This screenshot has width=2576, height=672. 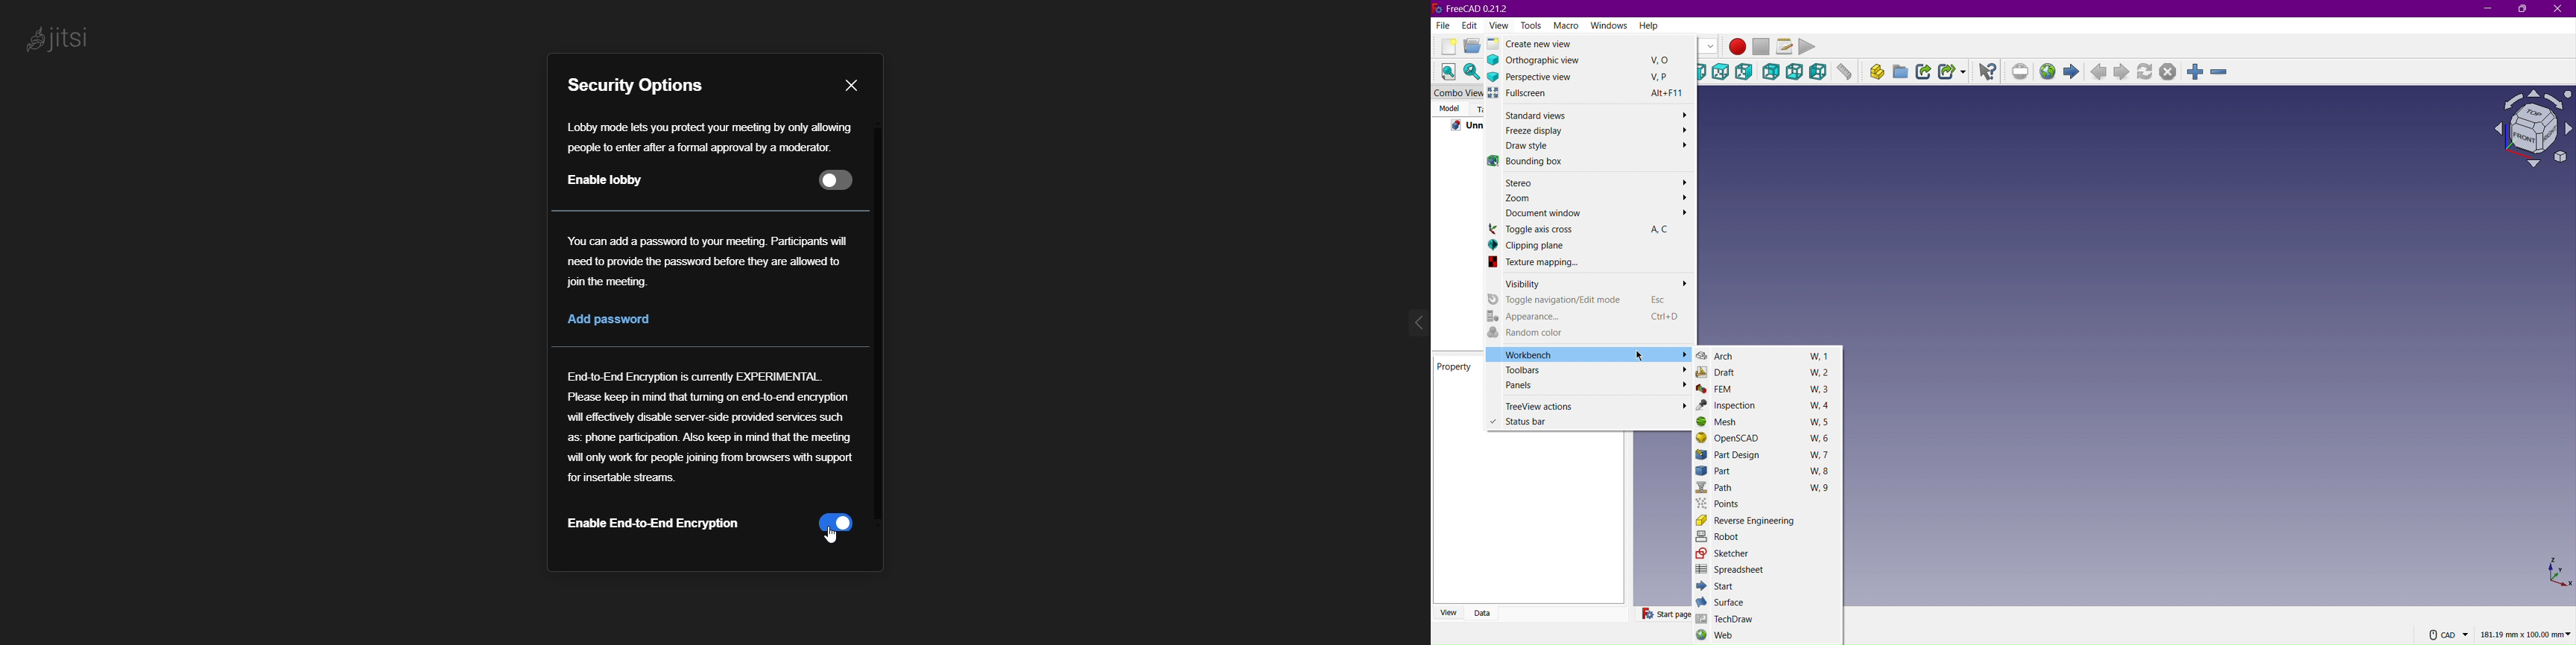 What do you see at coordinates (1747, 523) in the screenshot?
I see `Reverse Engineering` at bounding box center [1747, 523].